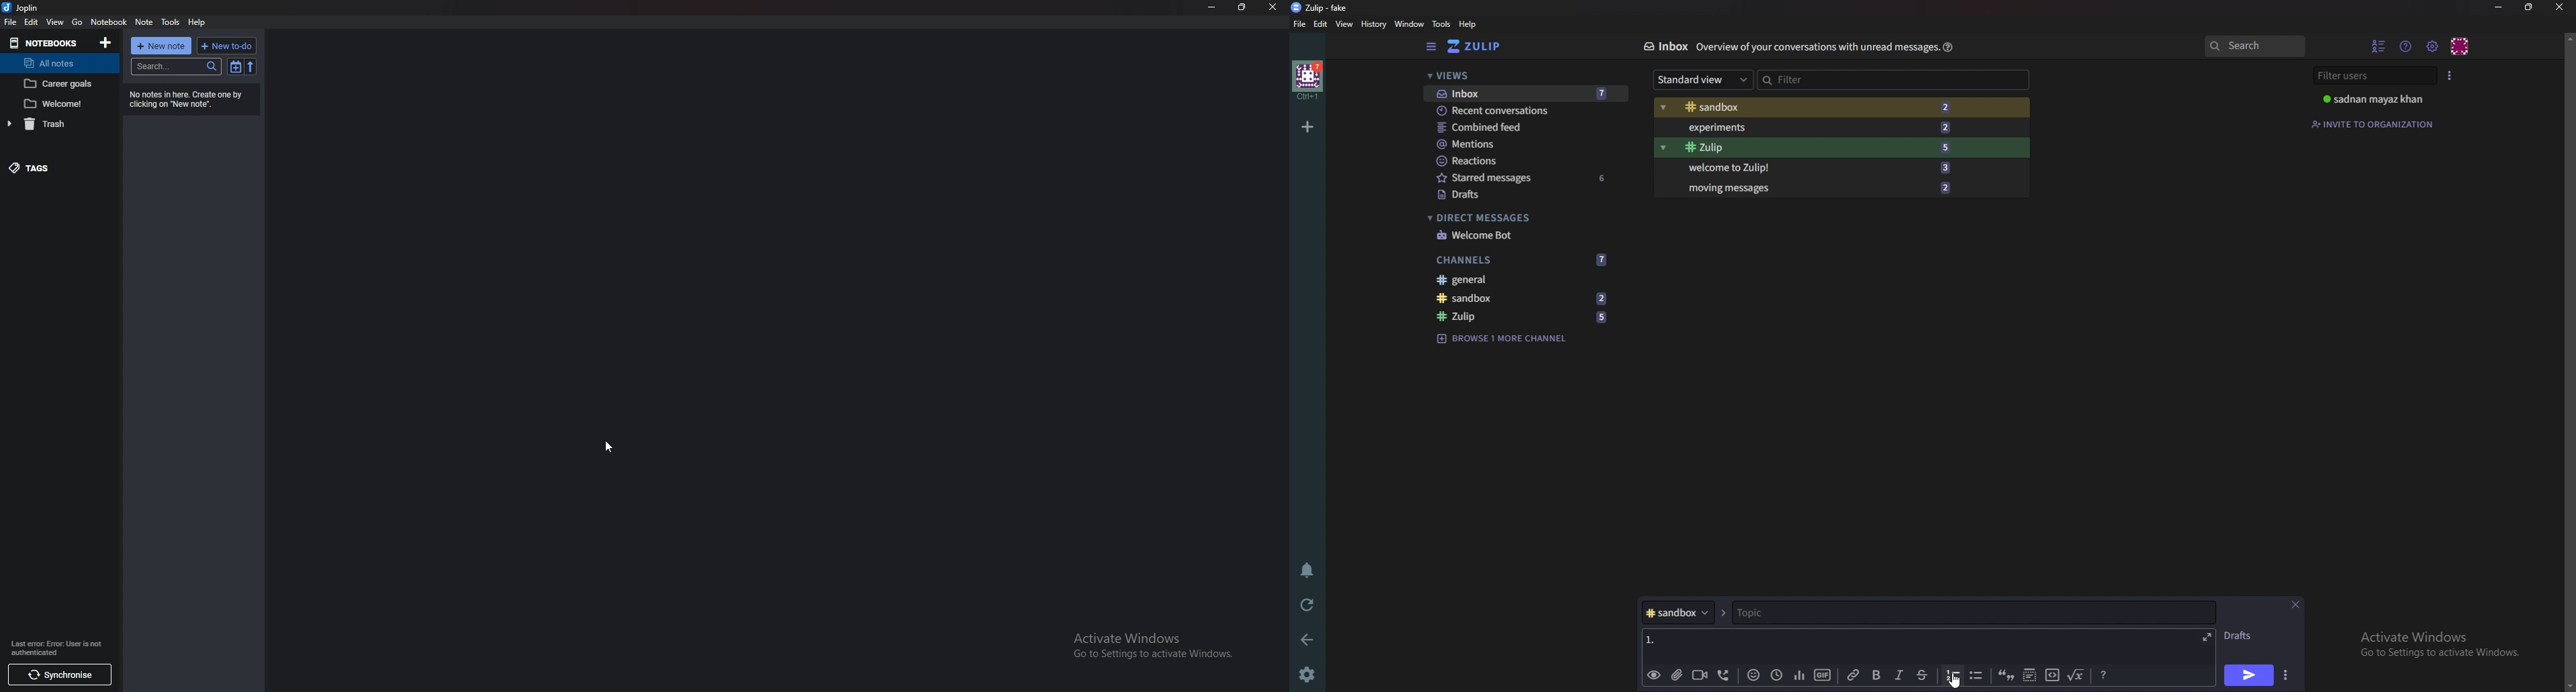 The width and height of the screenshot is (2576, 700). Describe the element at coordinates (2243, 636) in the screenshot. I see `Drafts` at that location.